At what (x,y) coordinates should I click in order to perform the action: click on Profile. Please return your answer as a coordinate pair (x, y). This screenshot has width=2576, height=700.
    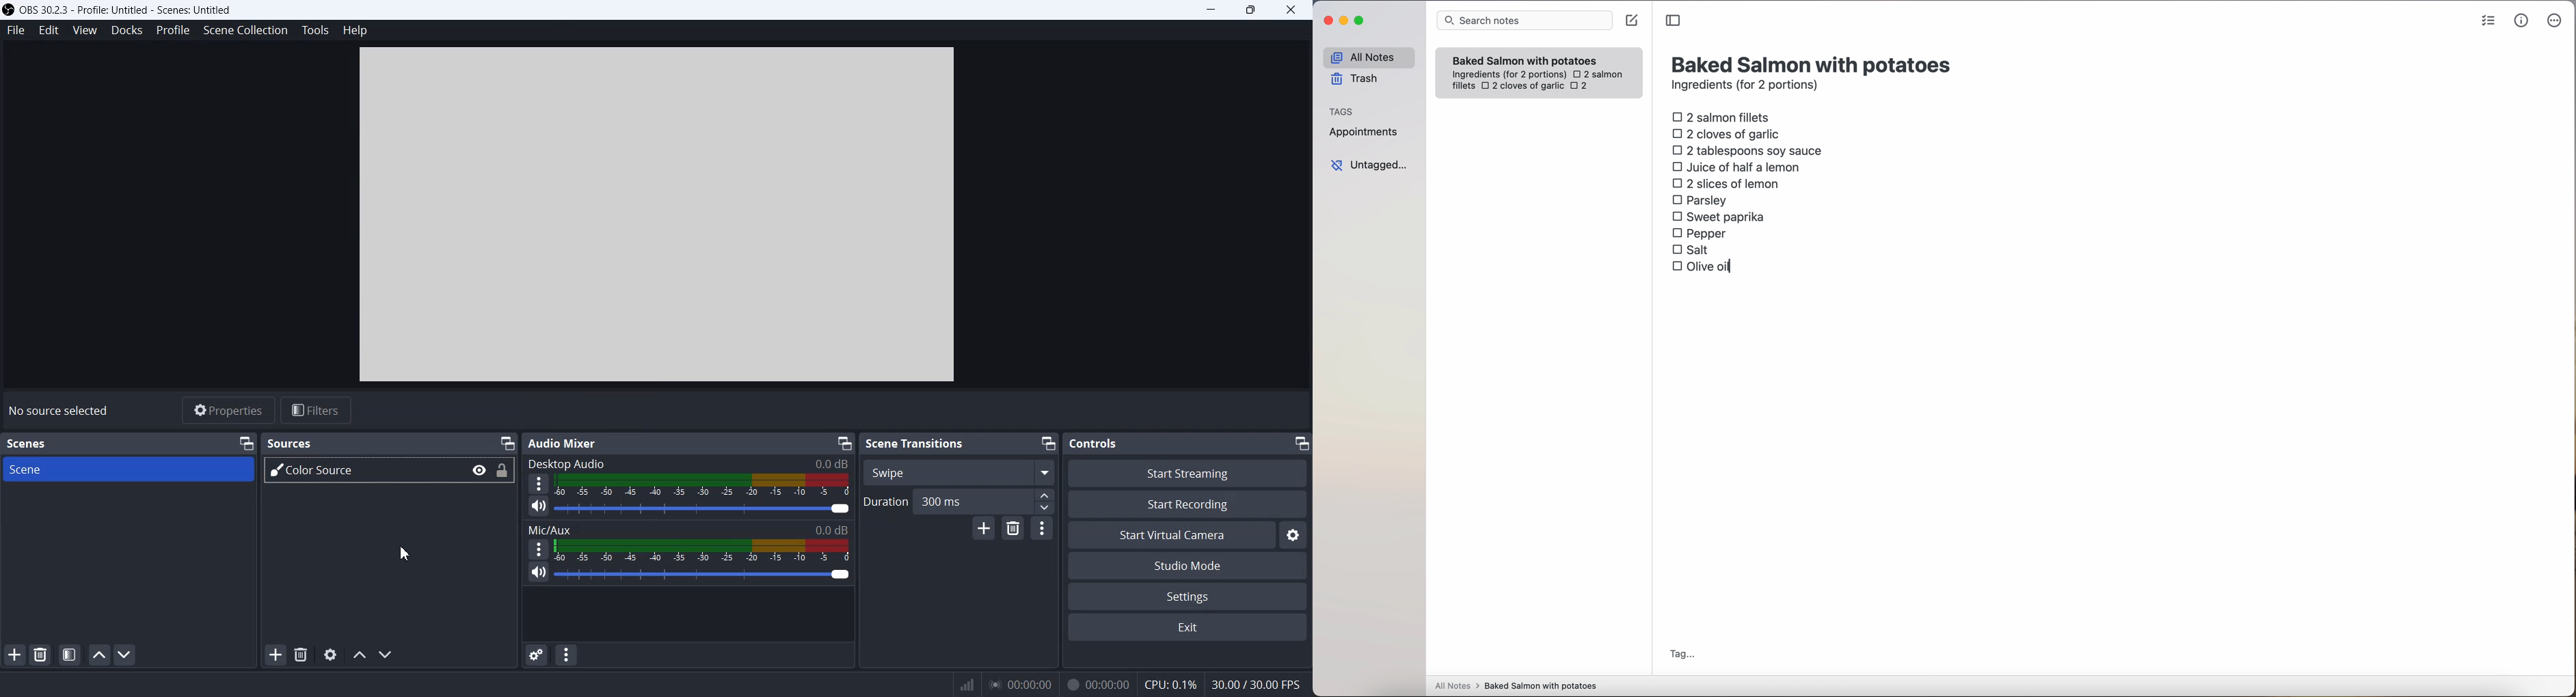
    Looking at the image, I should click on (172, 29).